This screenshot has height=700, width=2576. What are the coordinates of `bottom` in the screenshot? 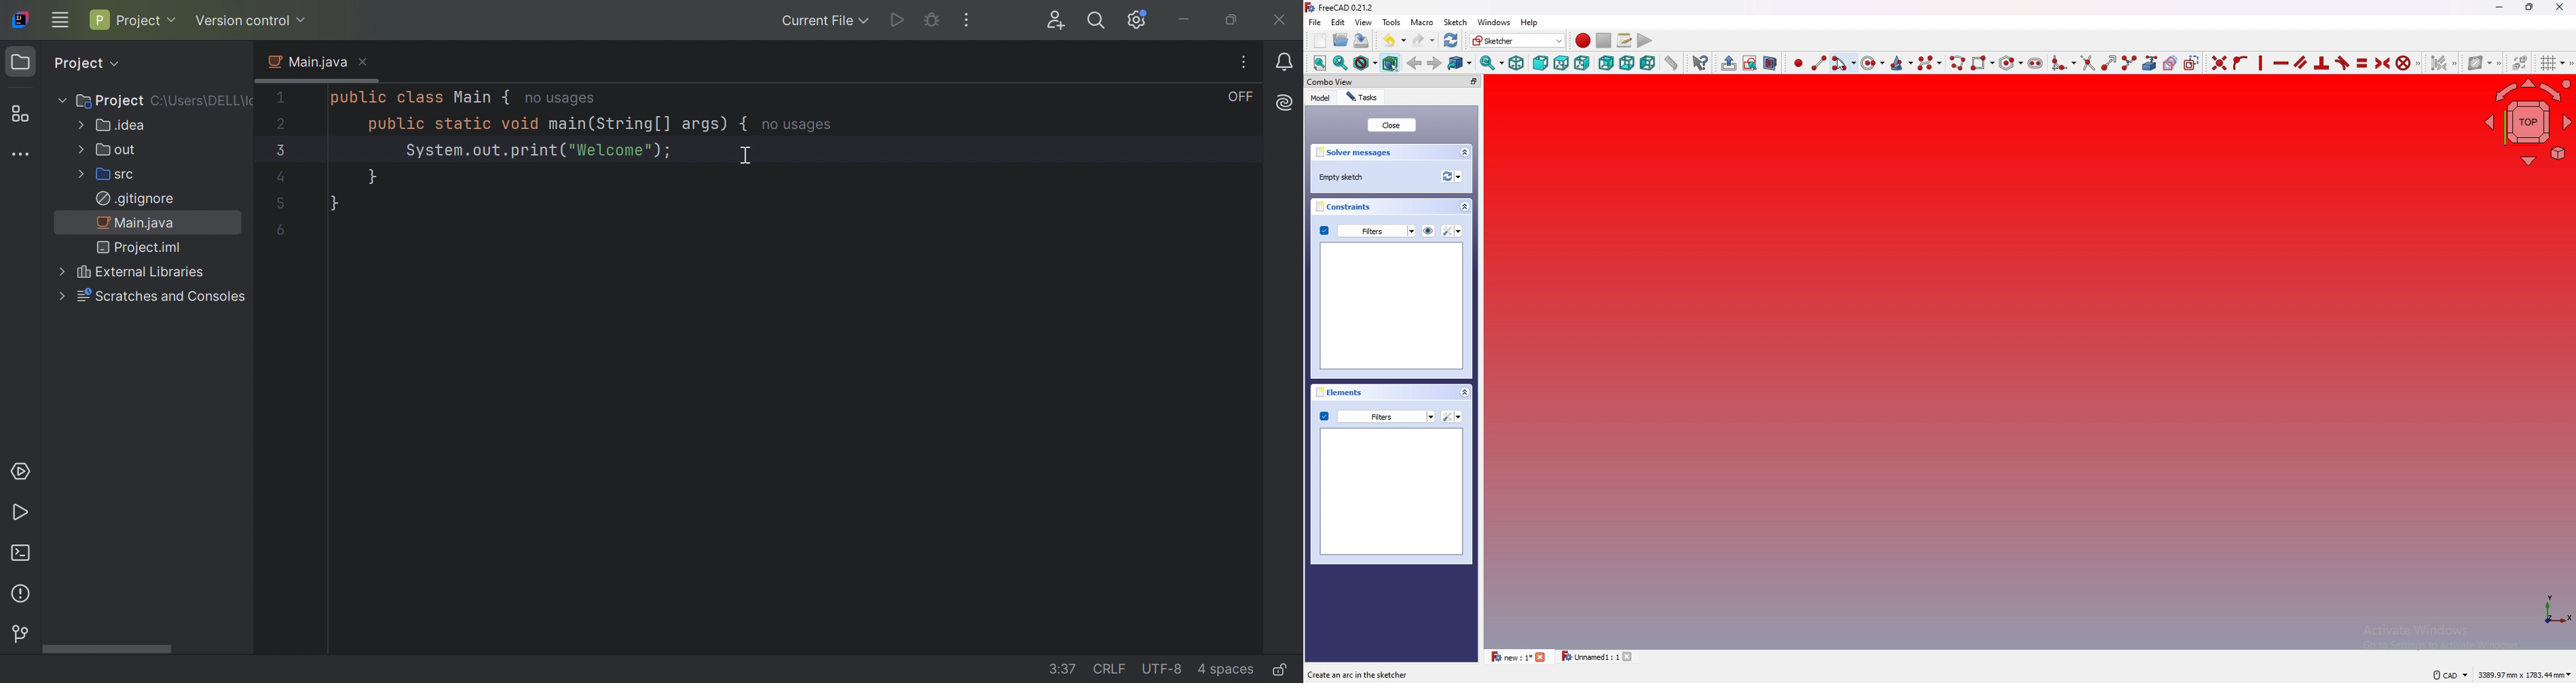 It's located at (1627, 63).